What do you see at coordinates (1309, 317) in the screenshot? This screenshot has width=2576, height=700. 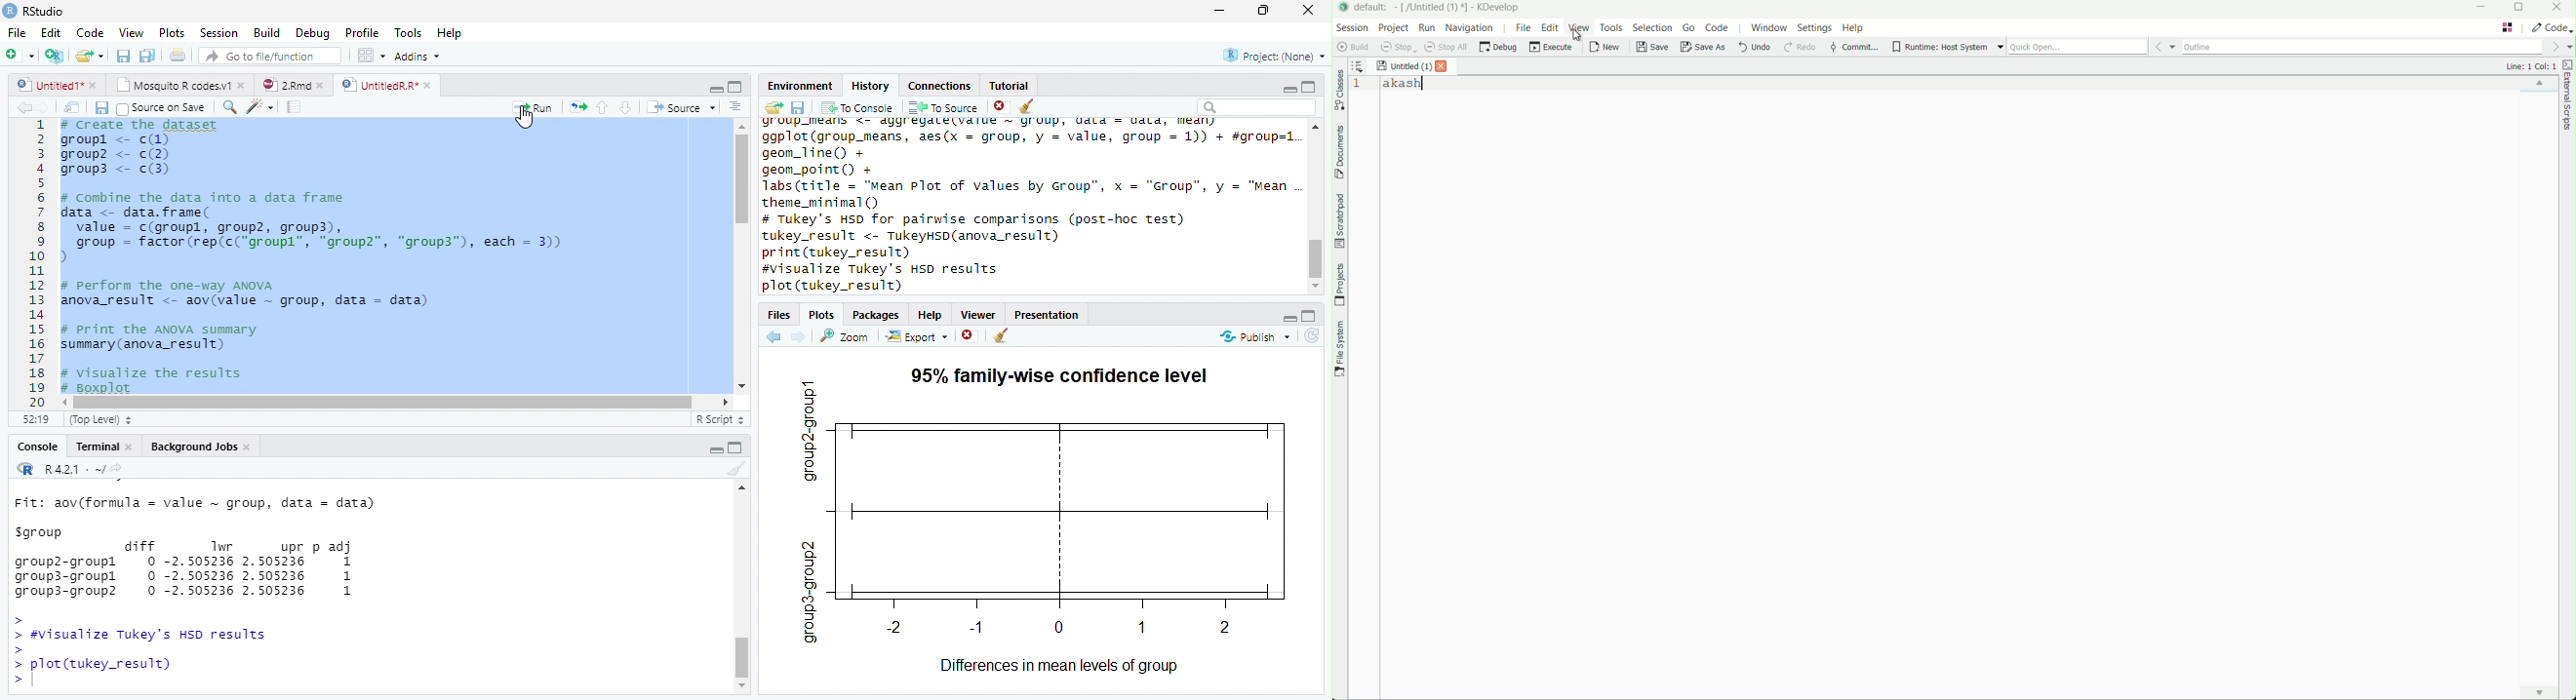 I see `Maximize` at bounding box center [1309, 317].